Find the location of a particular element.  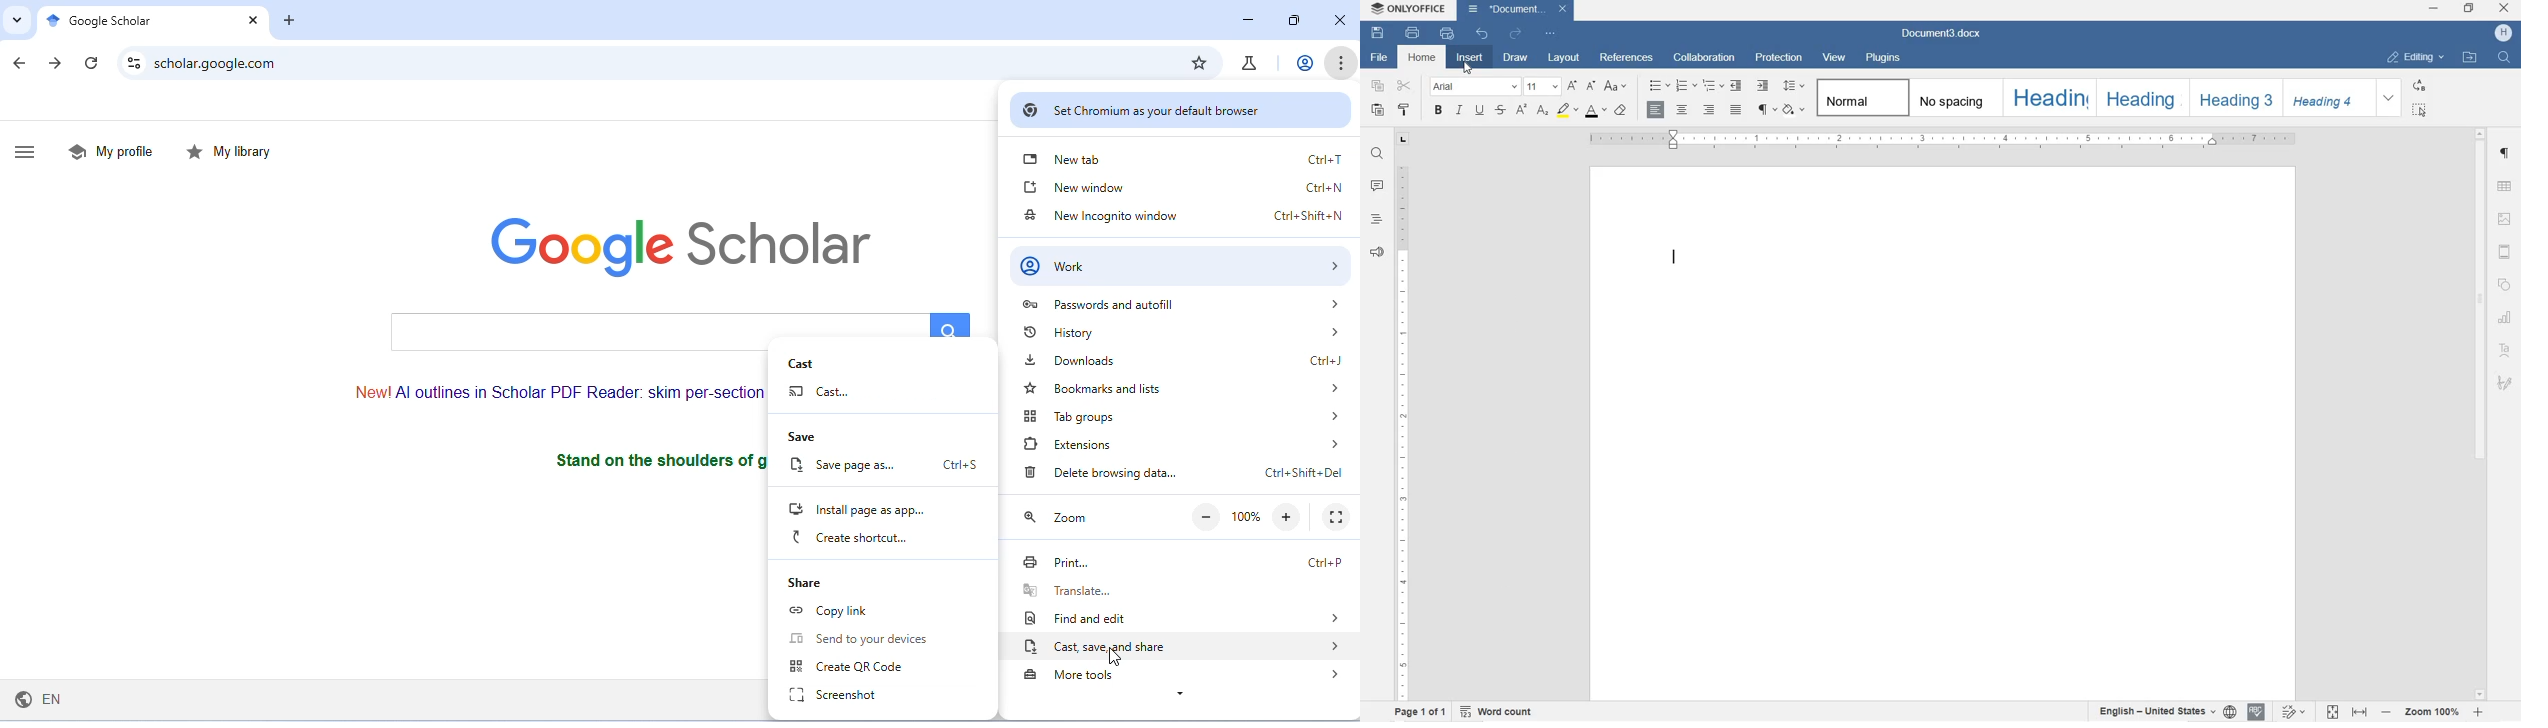

tab groups is located at coordinates (1185, 416).